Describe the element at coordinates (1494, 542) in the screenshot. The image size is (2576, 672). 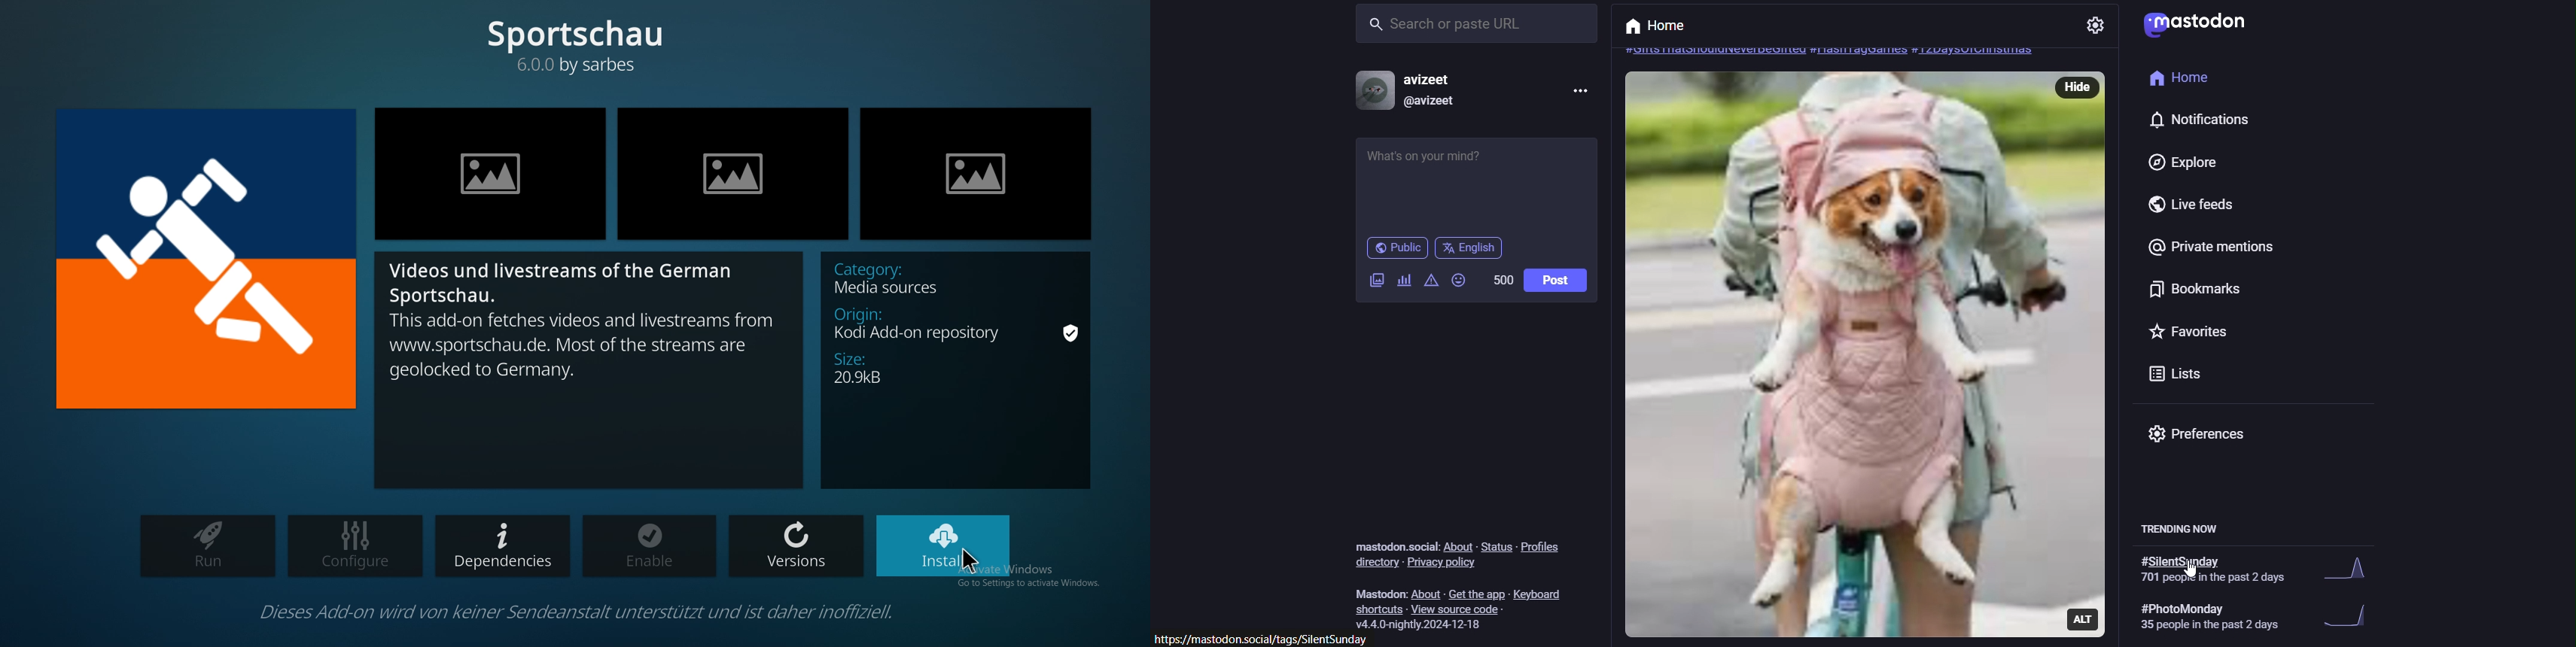
I see `status` at that location.